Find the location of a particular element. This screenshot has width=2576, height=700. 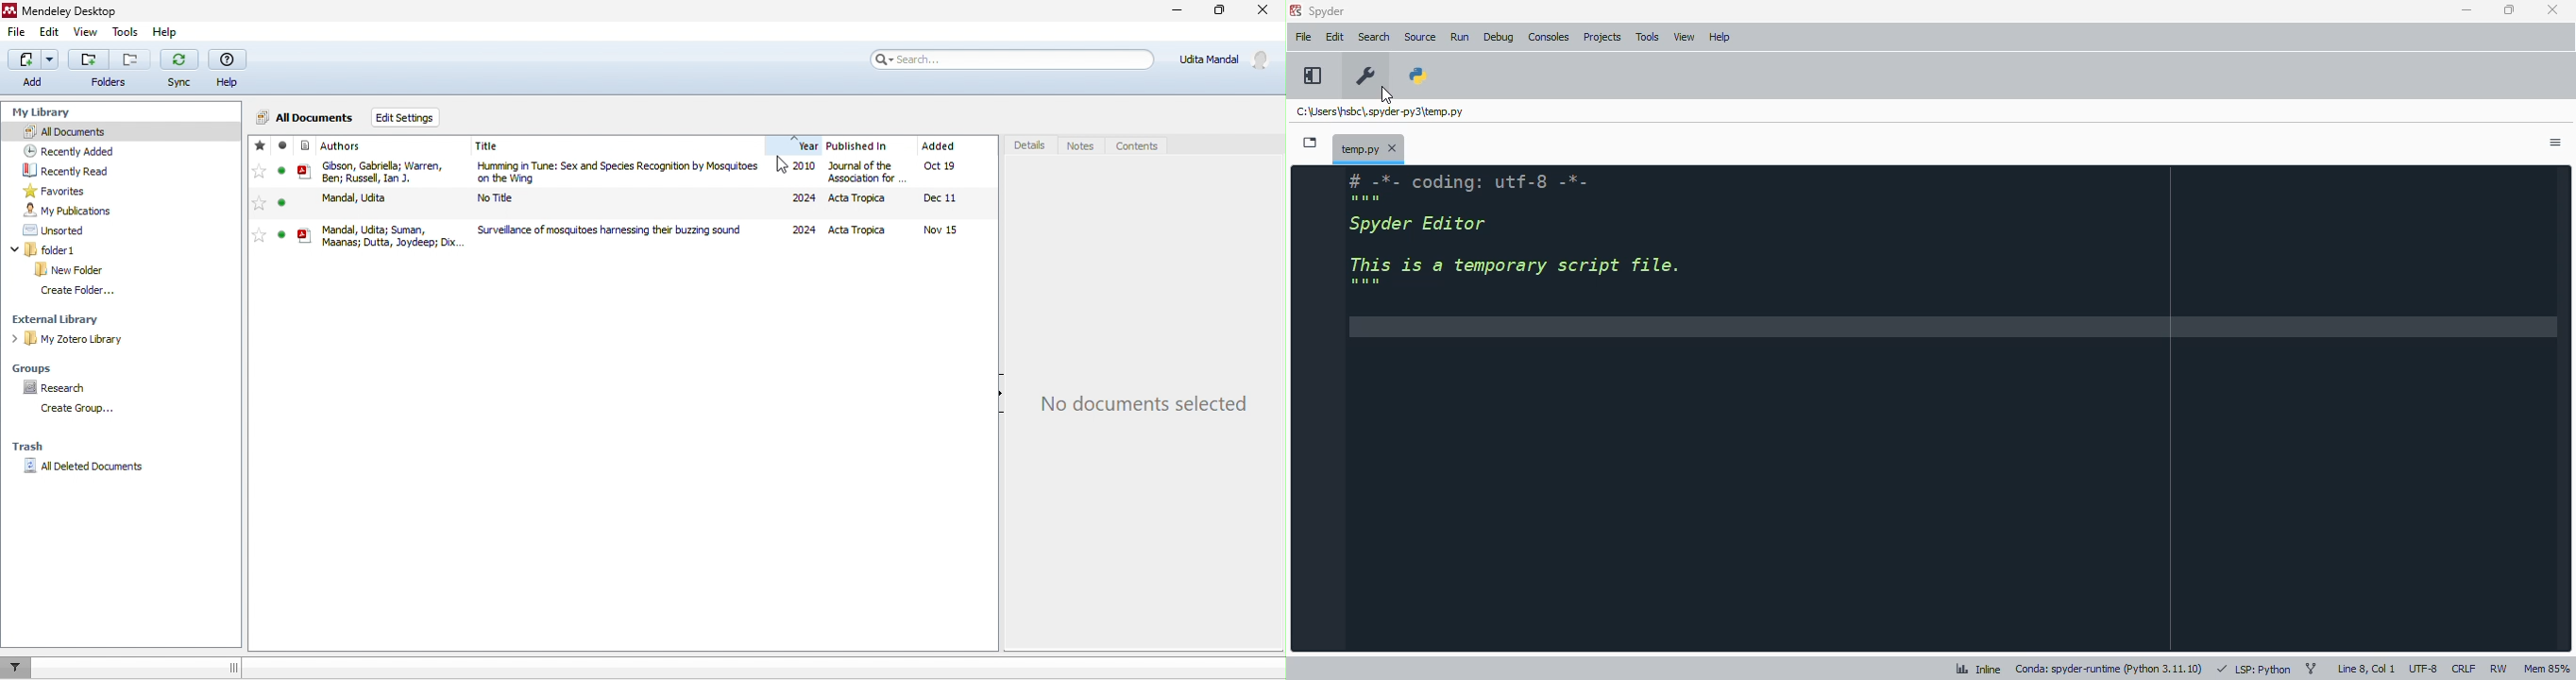

file is located at coordinates (1304, 37).